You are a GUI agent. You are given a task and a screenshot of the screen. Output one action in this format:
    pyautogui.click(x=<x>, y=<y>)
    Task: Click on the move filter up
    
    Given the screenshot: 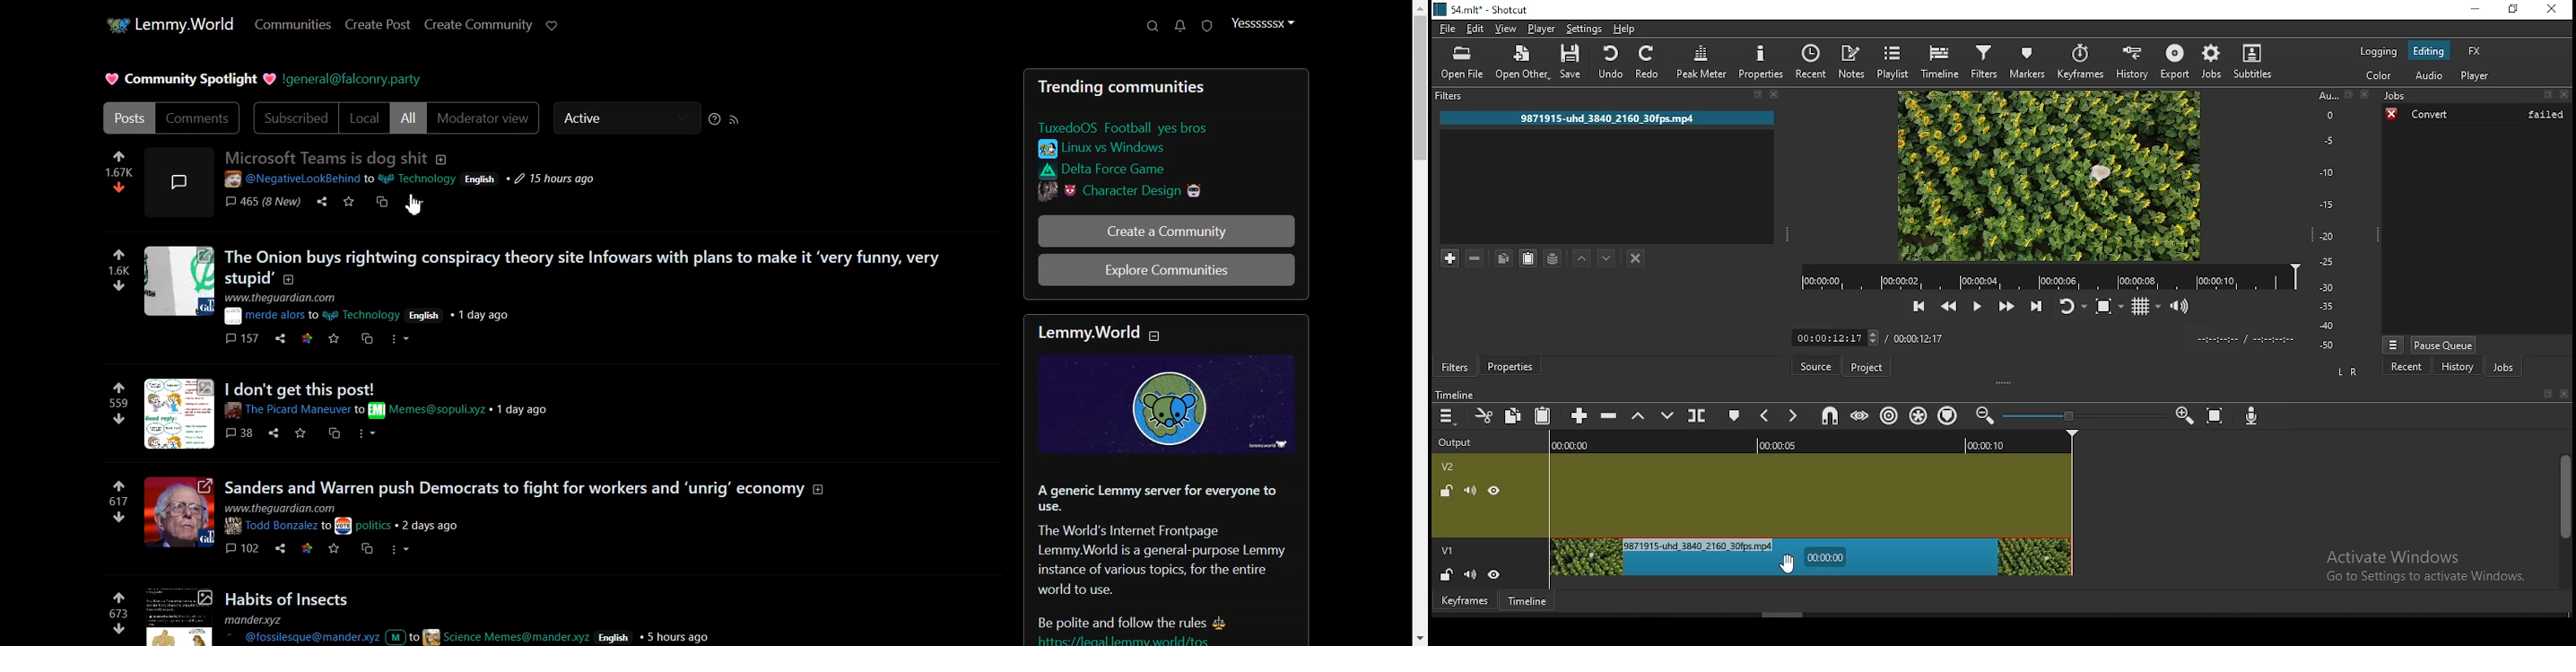 What is the action you would take?
    pyautogui.click(x=1580, y=258)
    